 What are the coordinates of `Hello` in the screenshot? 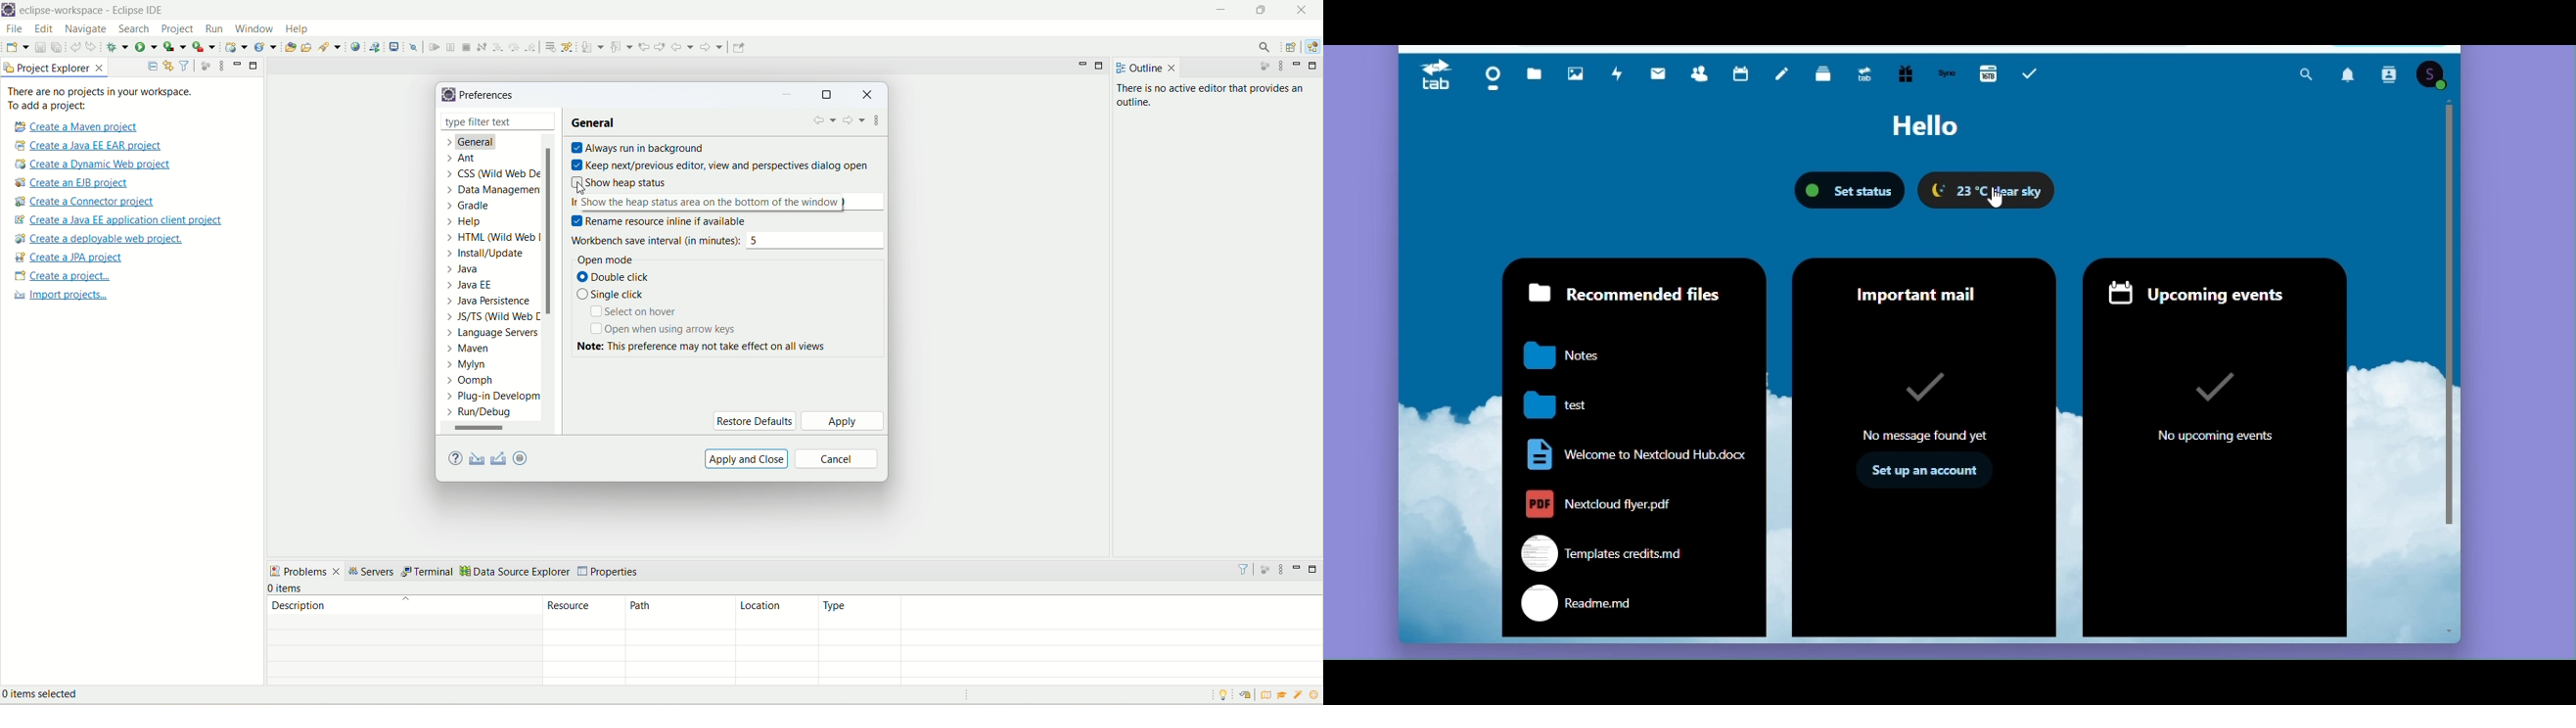 It's located at (1925, 127).